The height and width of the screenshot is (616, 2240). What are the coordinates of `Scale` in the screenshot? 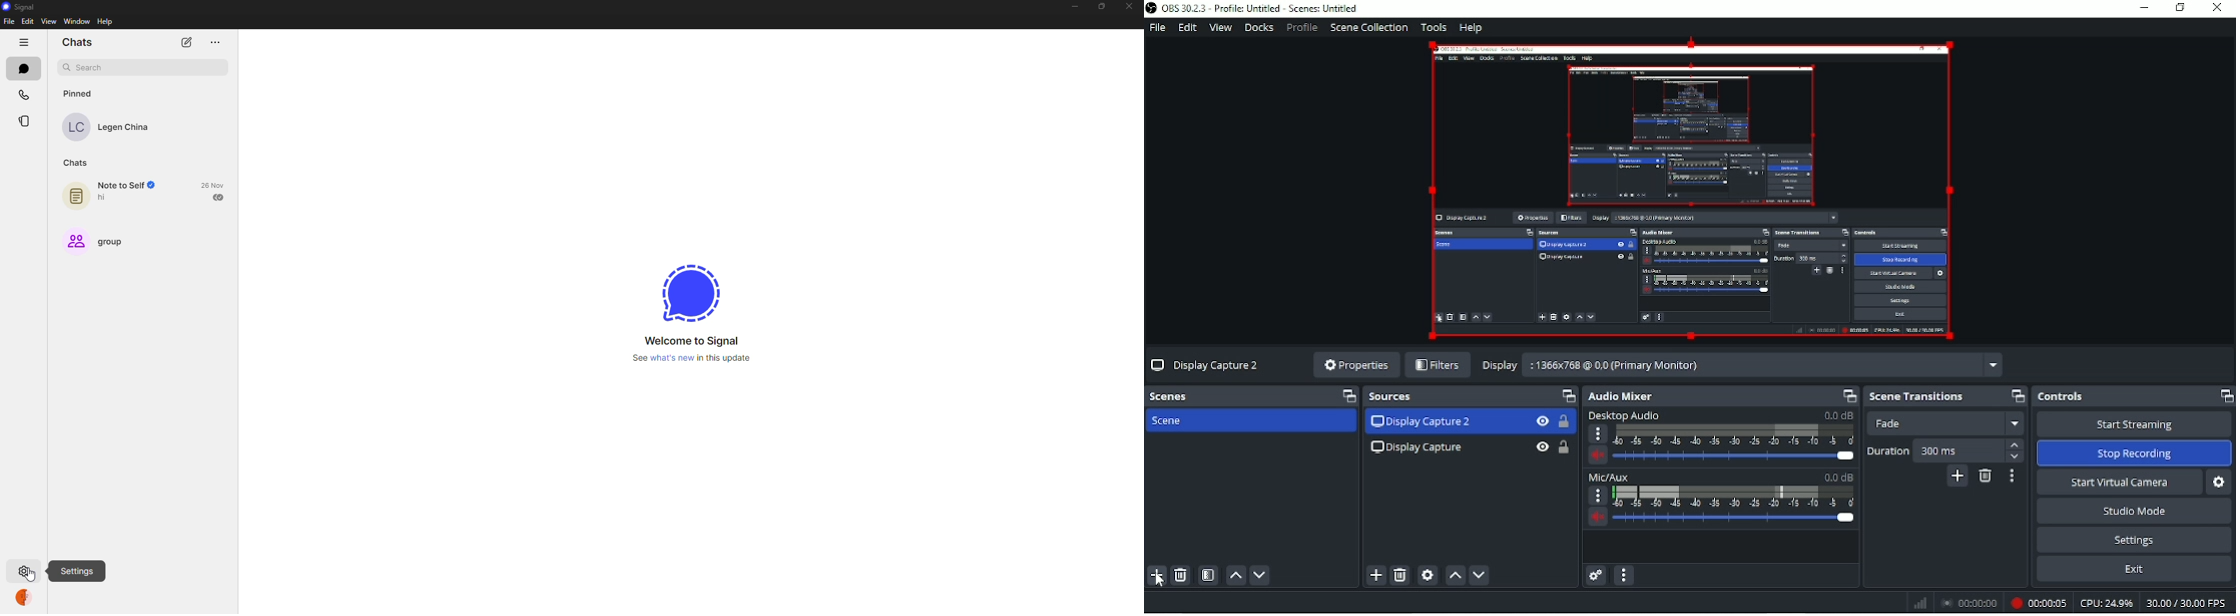 It's located at (1736, 435).